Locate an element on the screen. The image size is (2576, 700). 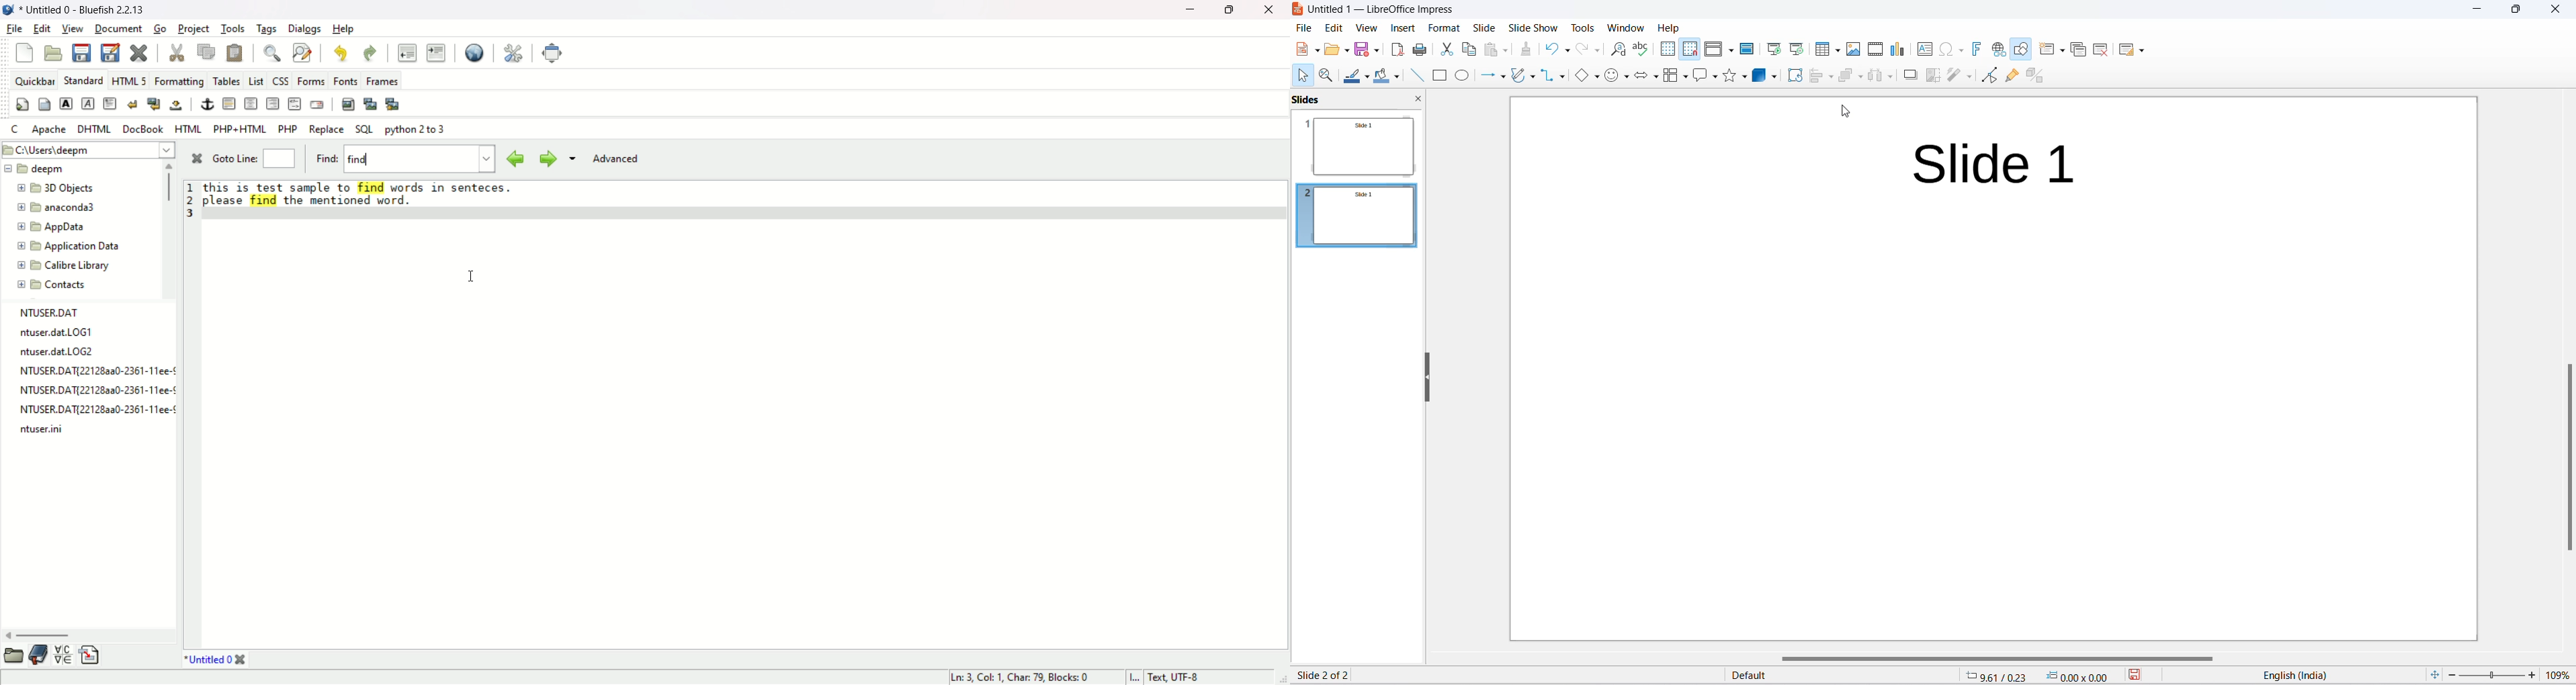
window is located at coordinates (1625, 27).